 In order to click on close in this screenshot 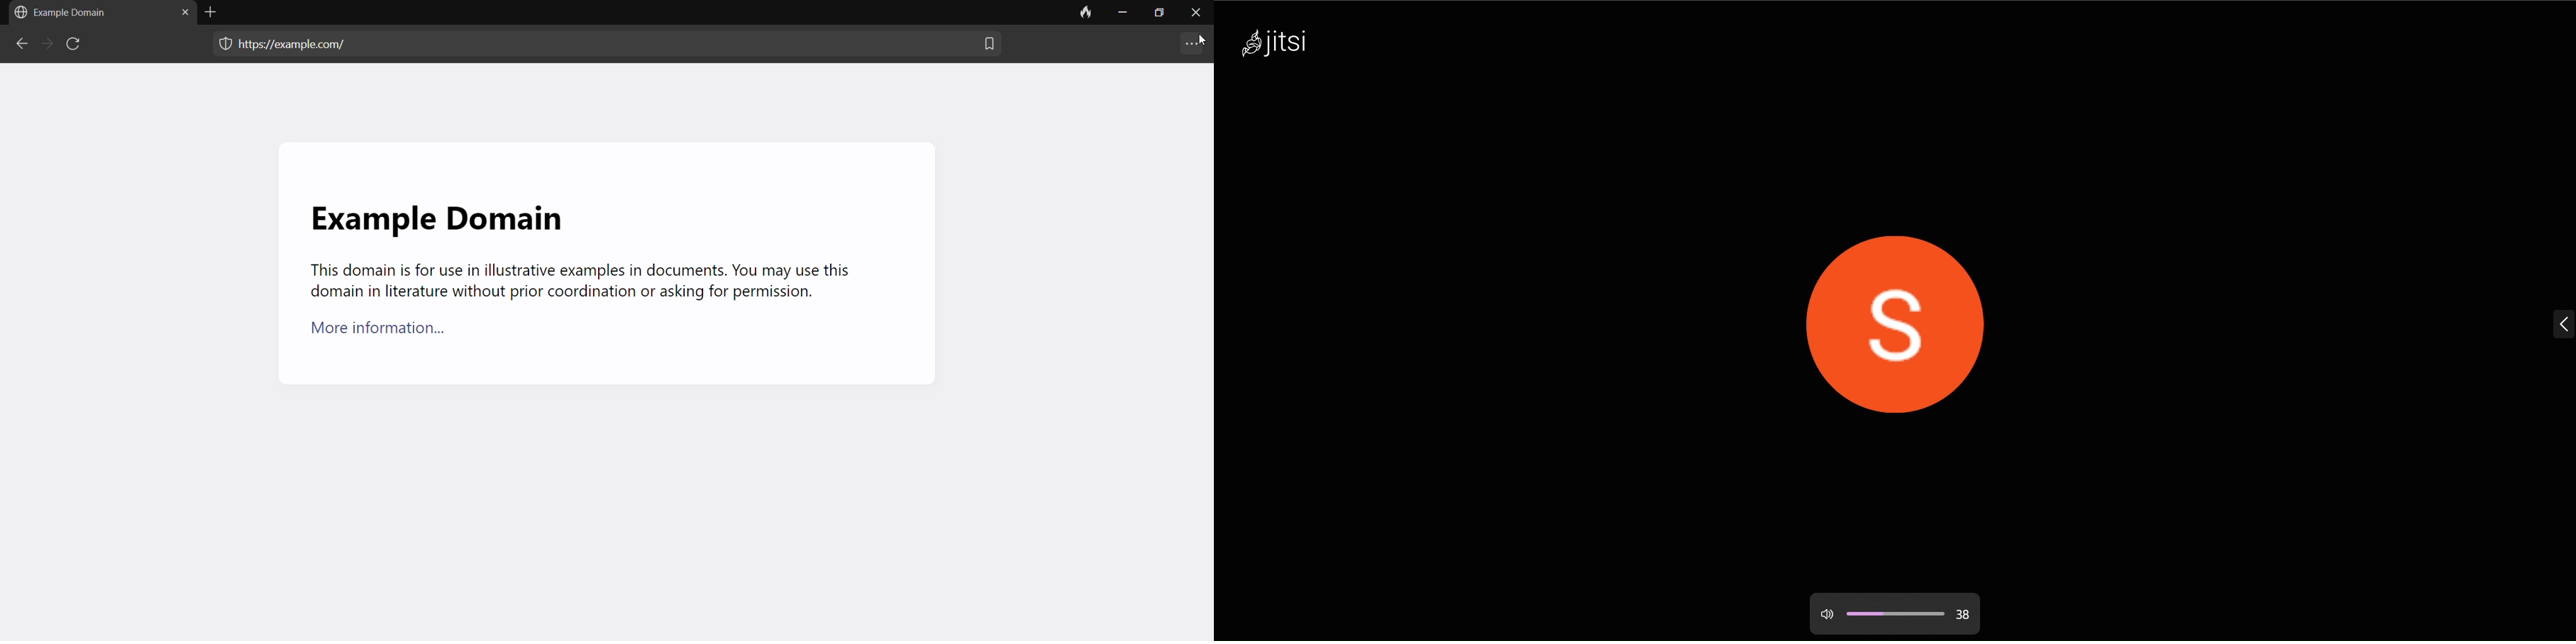, I will do `click(1196, 16)`.